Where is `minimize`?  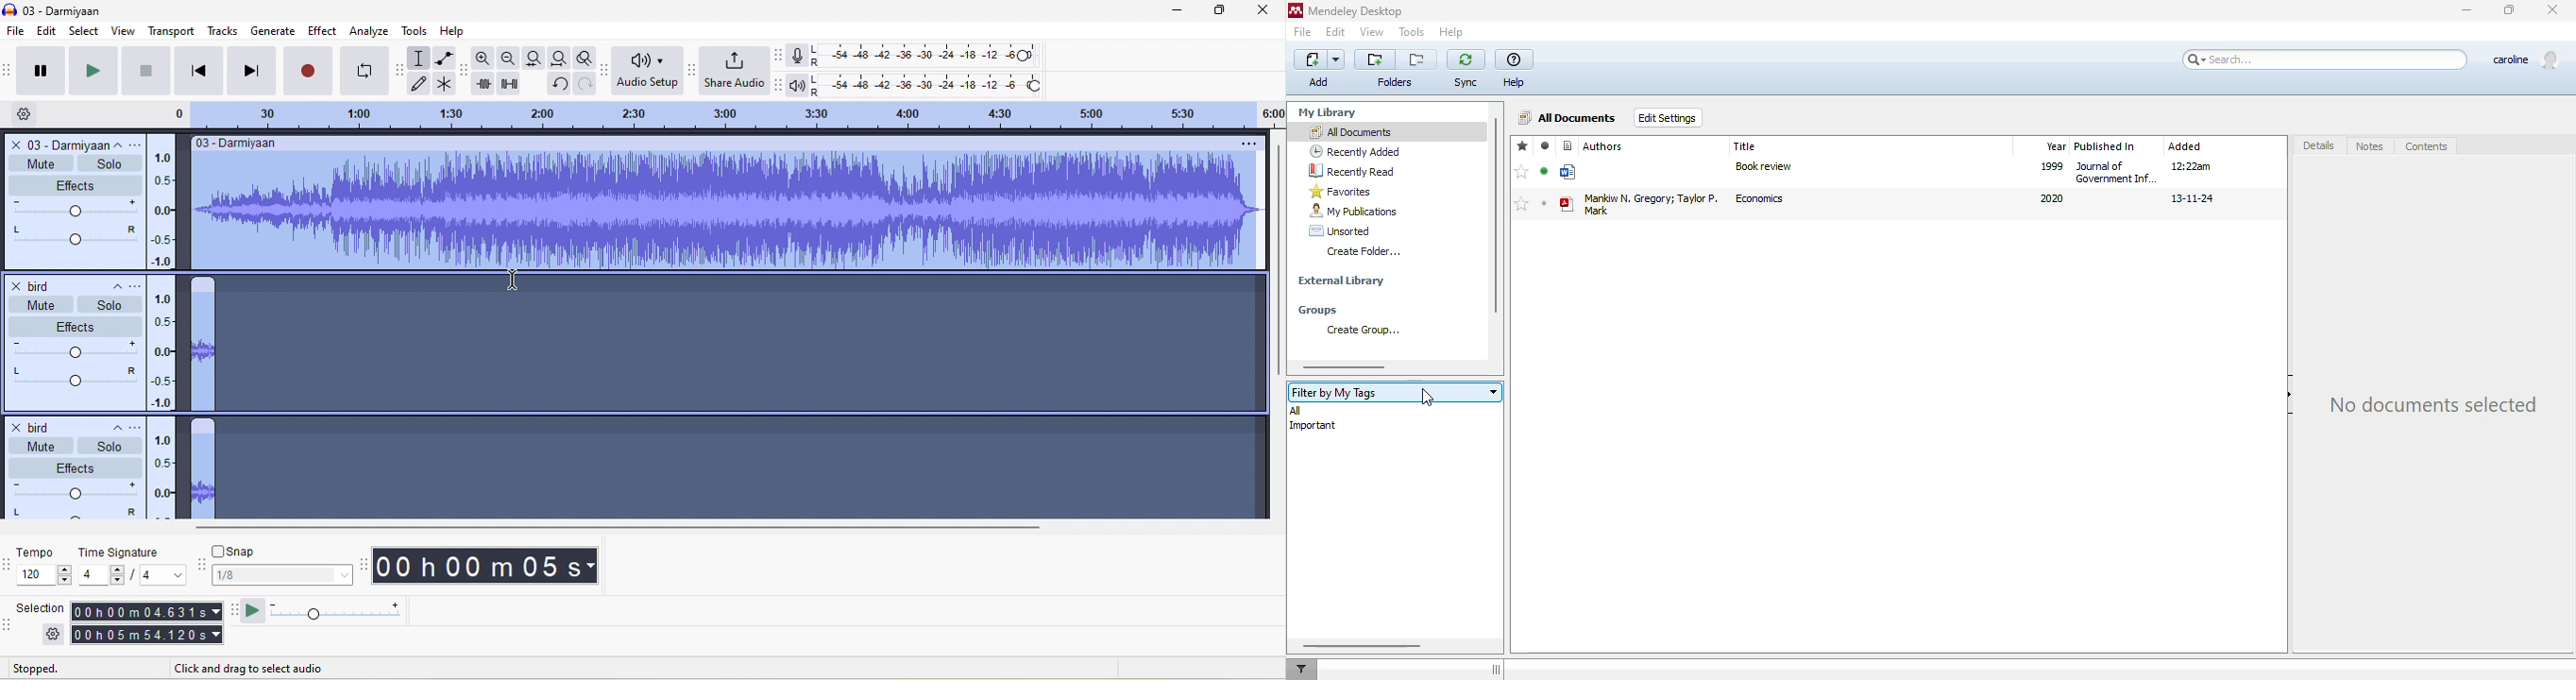 minimize is located at coordinates (1166, 10).